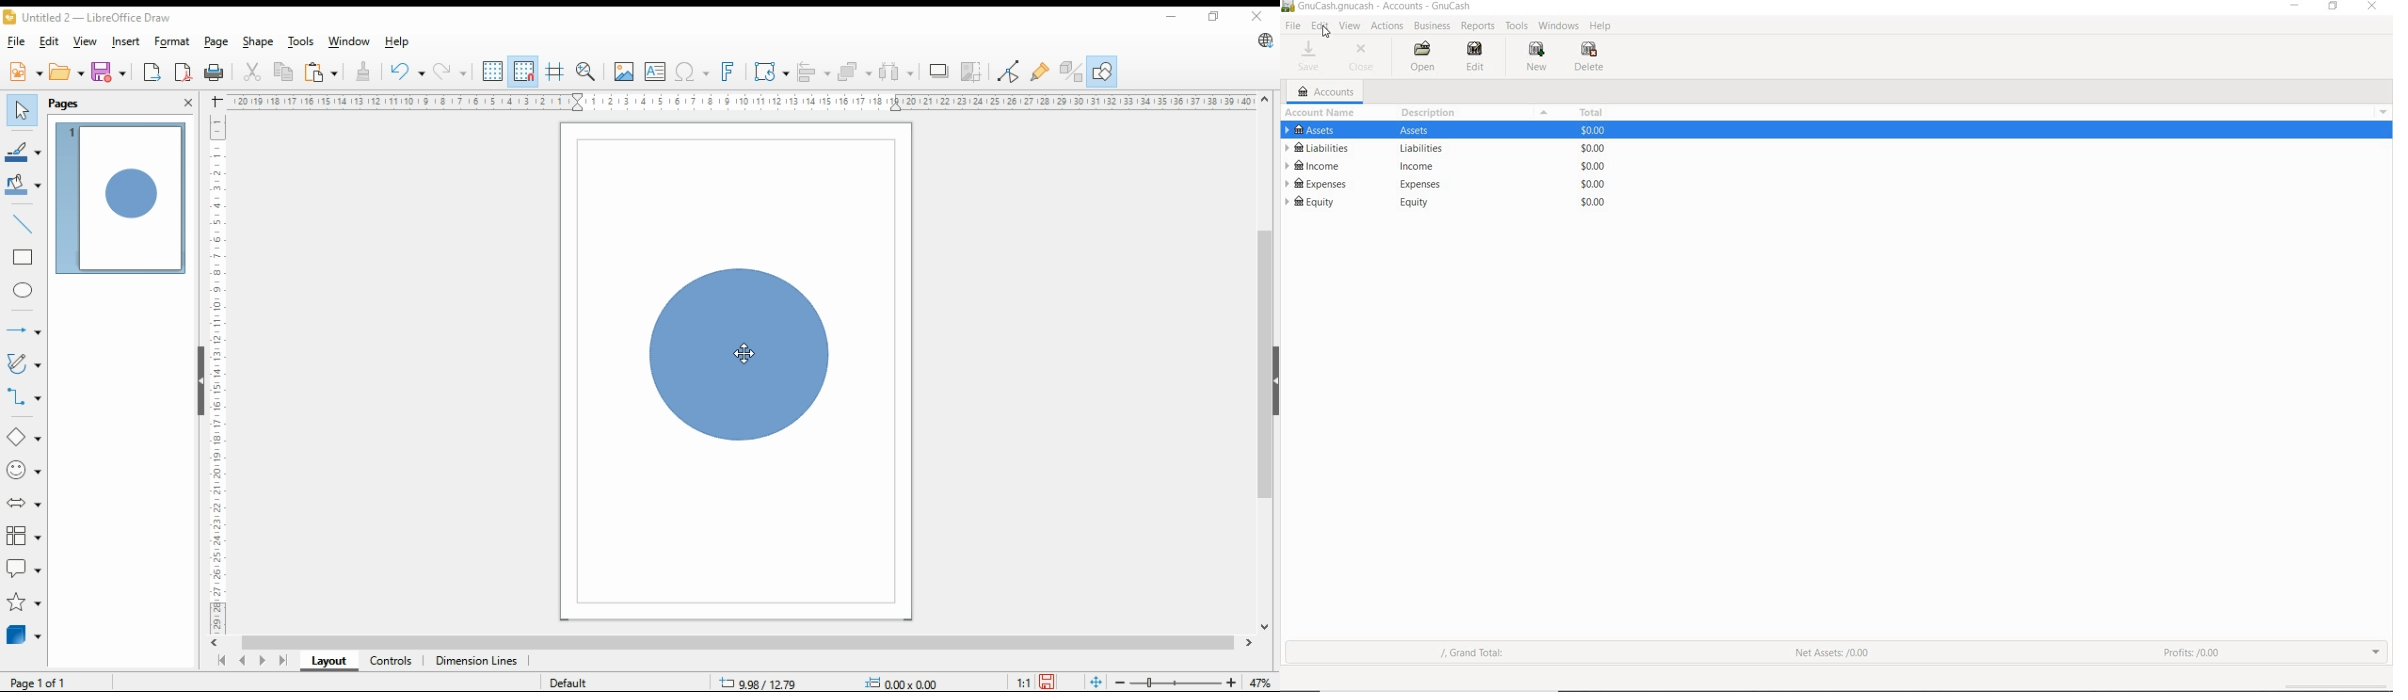  Describe the element at coordinates (731, 72) in the screenshot. I see `insert fontwork text` at that location.